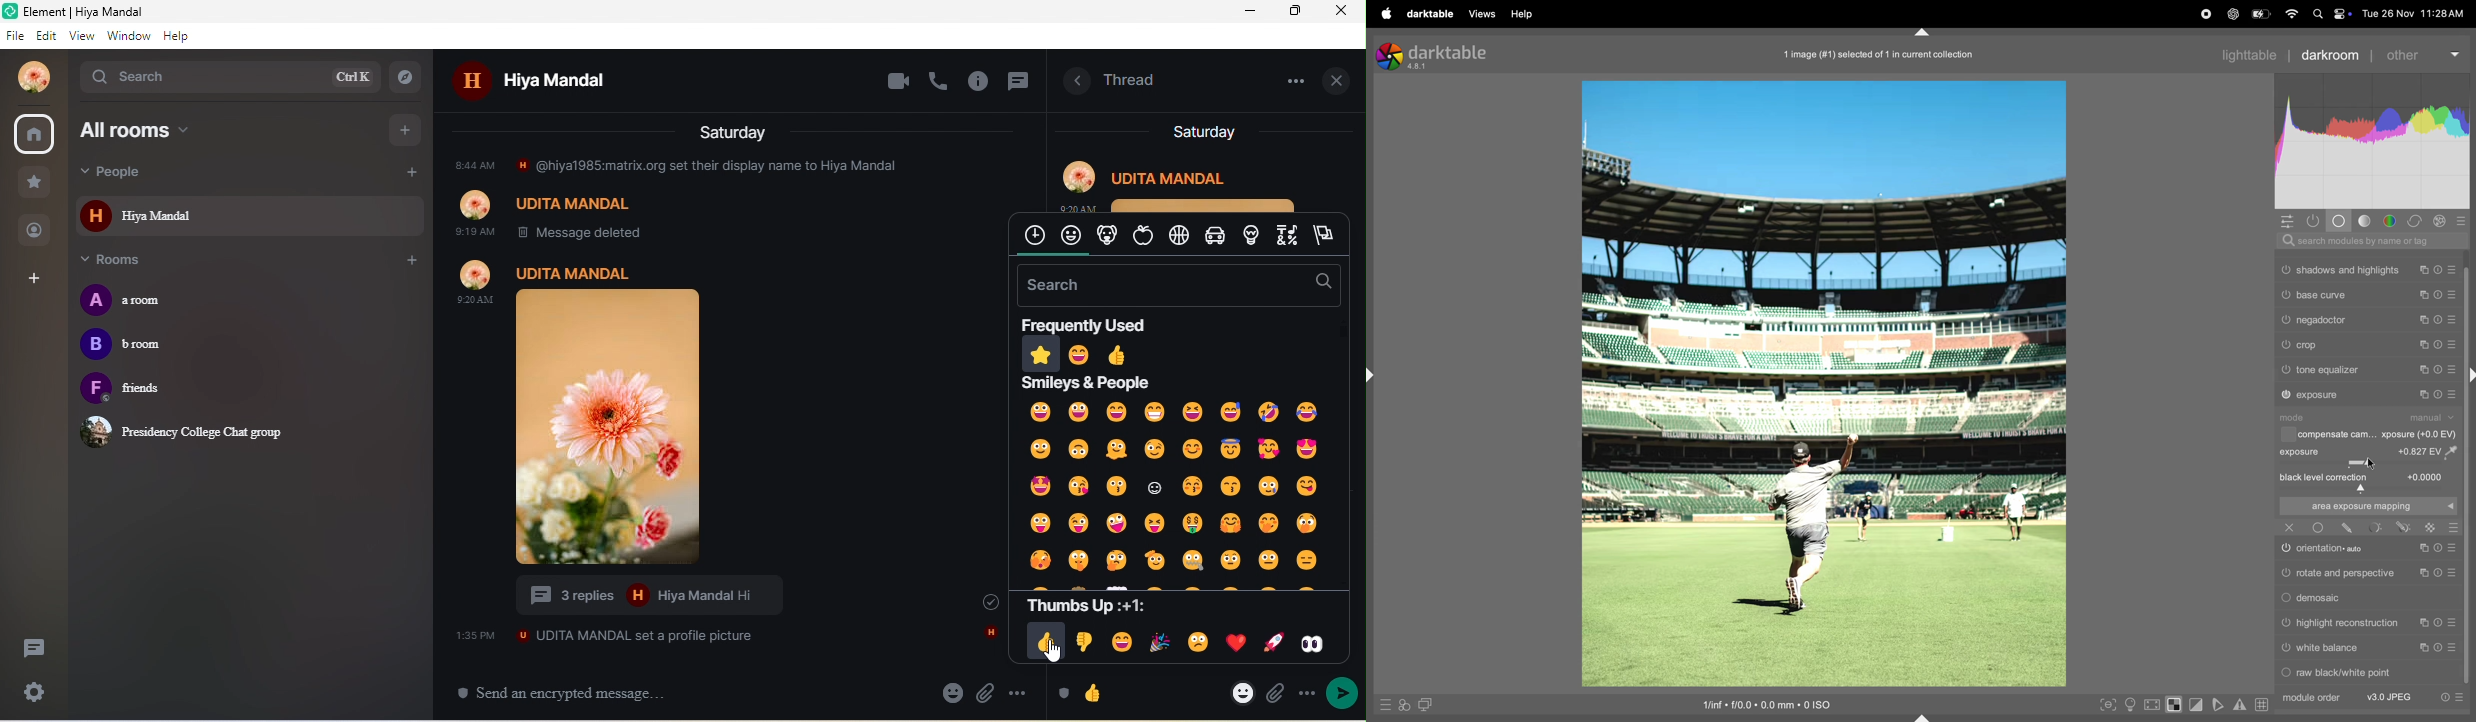 The width and height of the screenshot is (2492, 728). Describe the element at coordinates (2346, 672) in the screenshot. I see `raw balck and white point` at that location.